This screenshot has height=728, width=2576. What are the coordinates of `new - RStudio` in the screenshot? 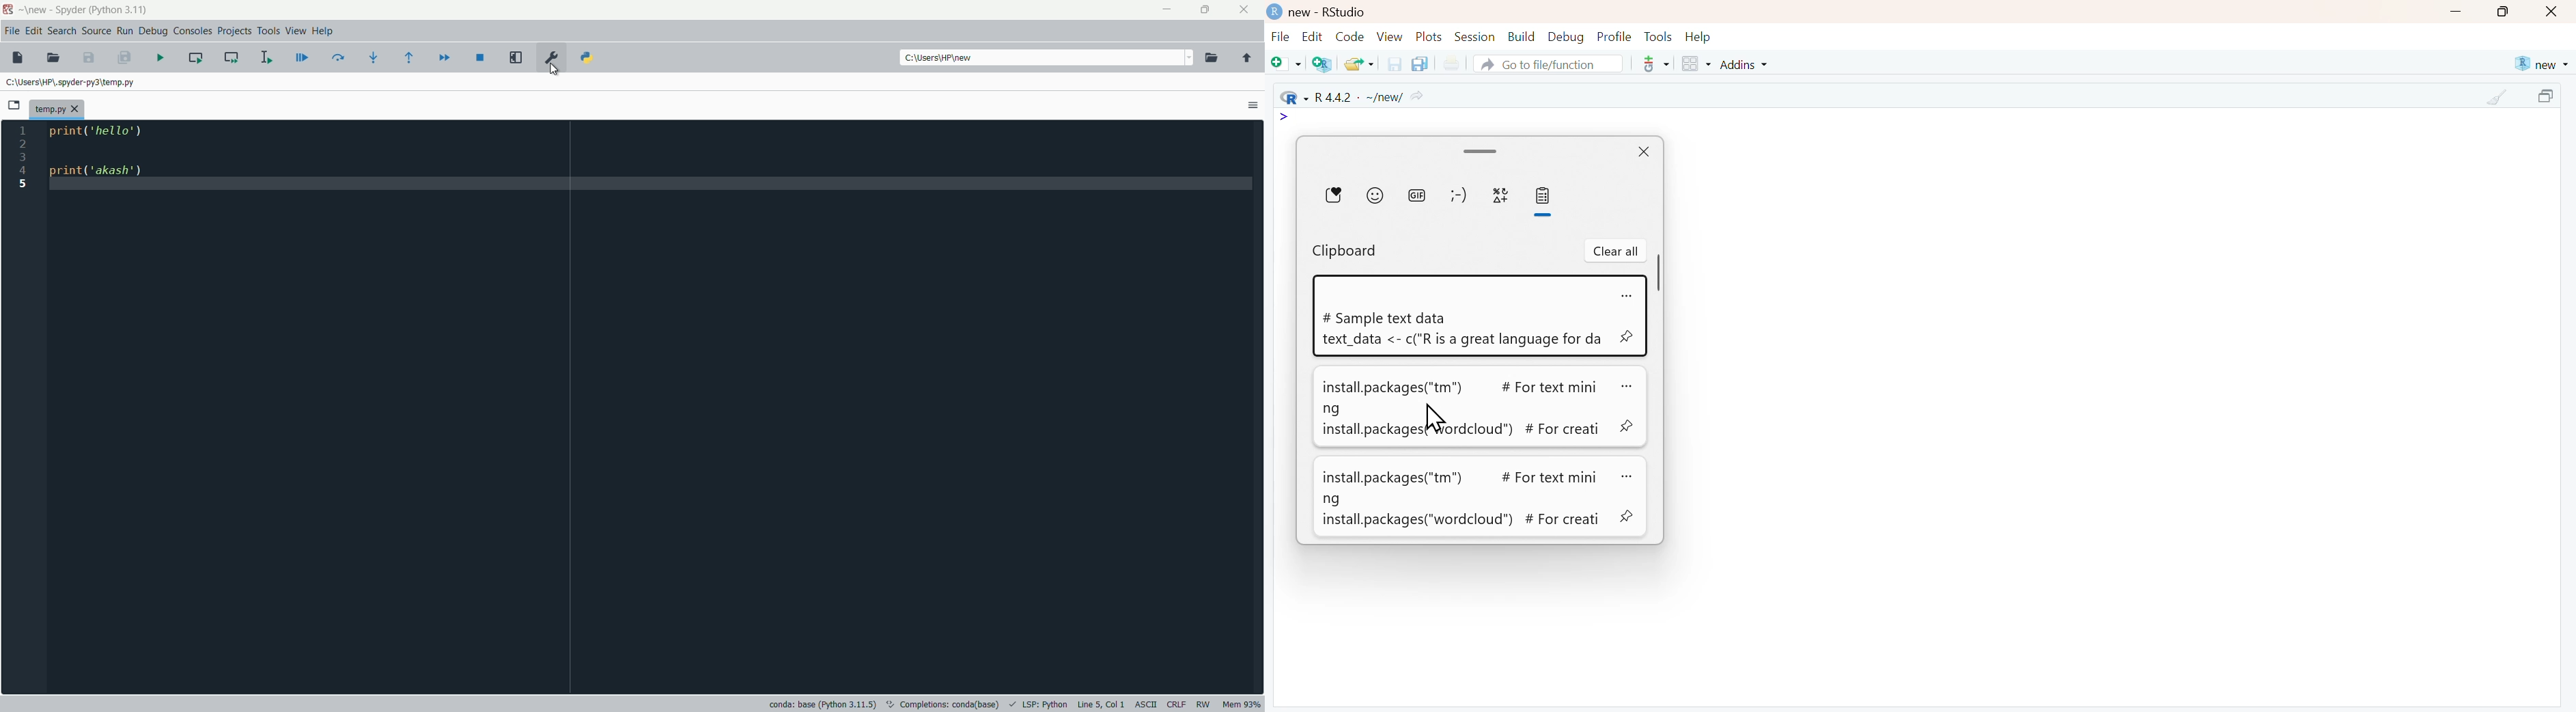 It's located at (1330, 12).